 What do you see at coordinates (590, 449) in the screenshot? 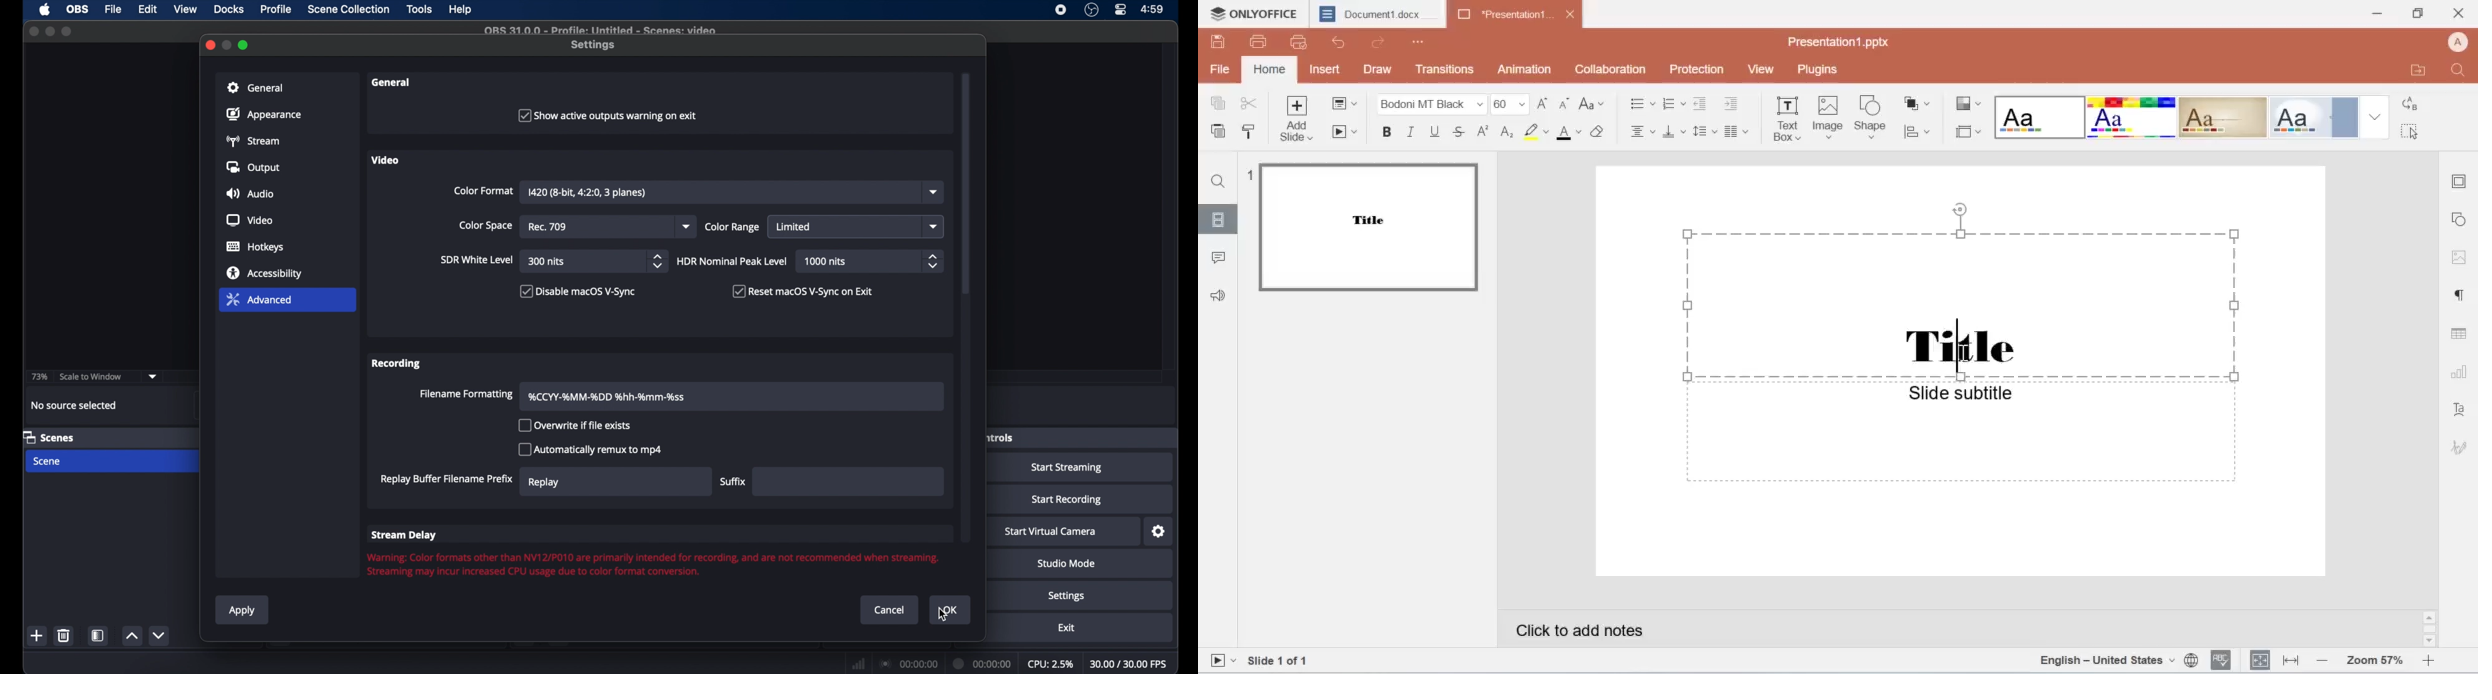
I see `automatically remux to mp4` at bounding box center [590, 449].